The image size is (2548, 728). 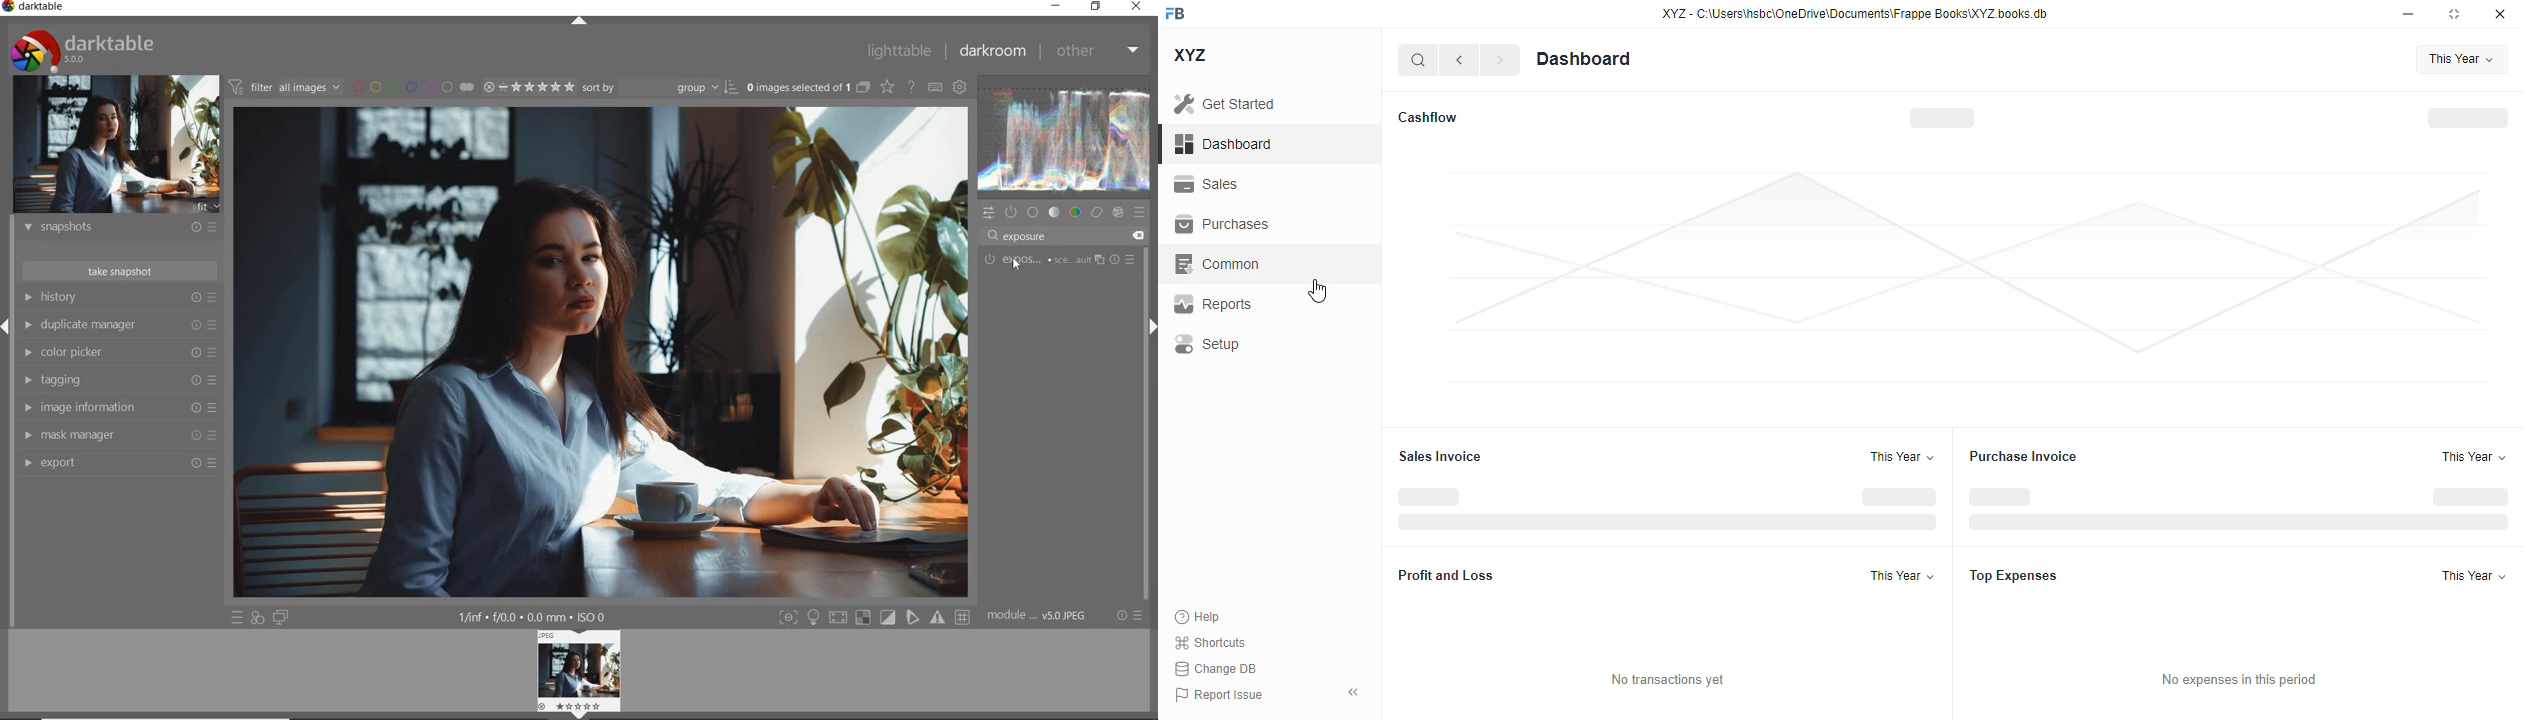 What do you see at coordinates (875, 617) in the screenshot?
I see `toggle modes` at bounding box center [875, 617].